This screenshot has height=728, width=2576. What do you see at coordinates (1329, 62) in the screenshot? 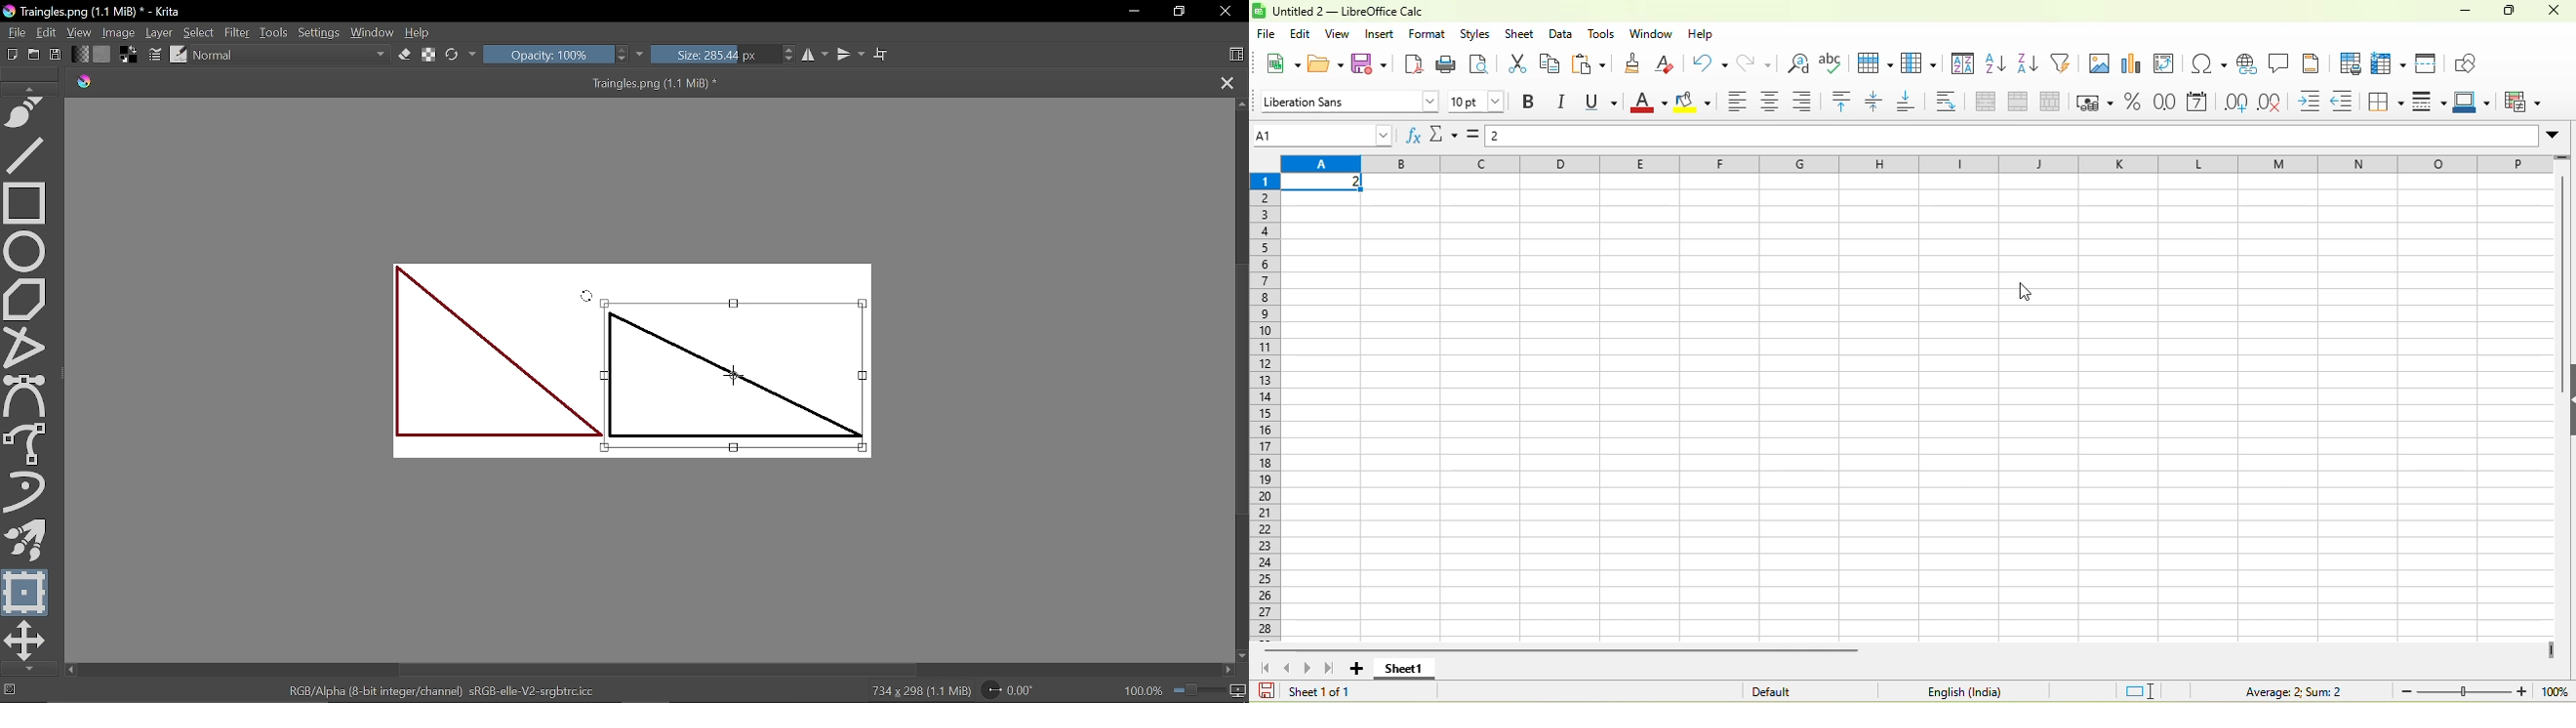
I see `open` at bounding box center [1329, 62].